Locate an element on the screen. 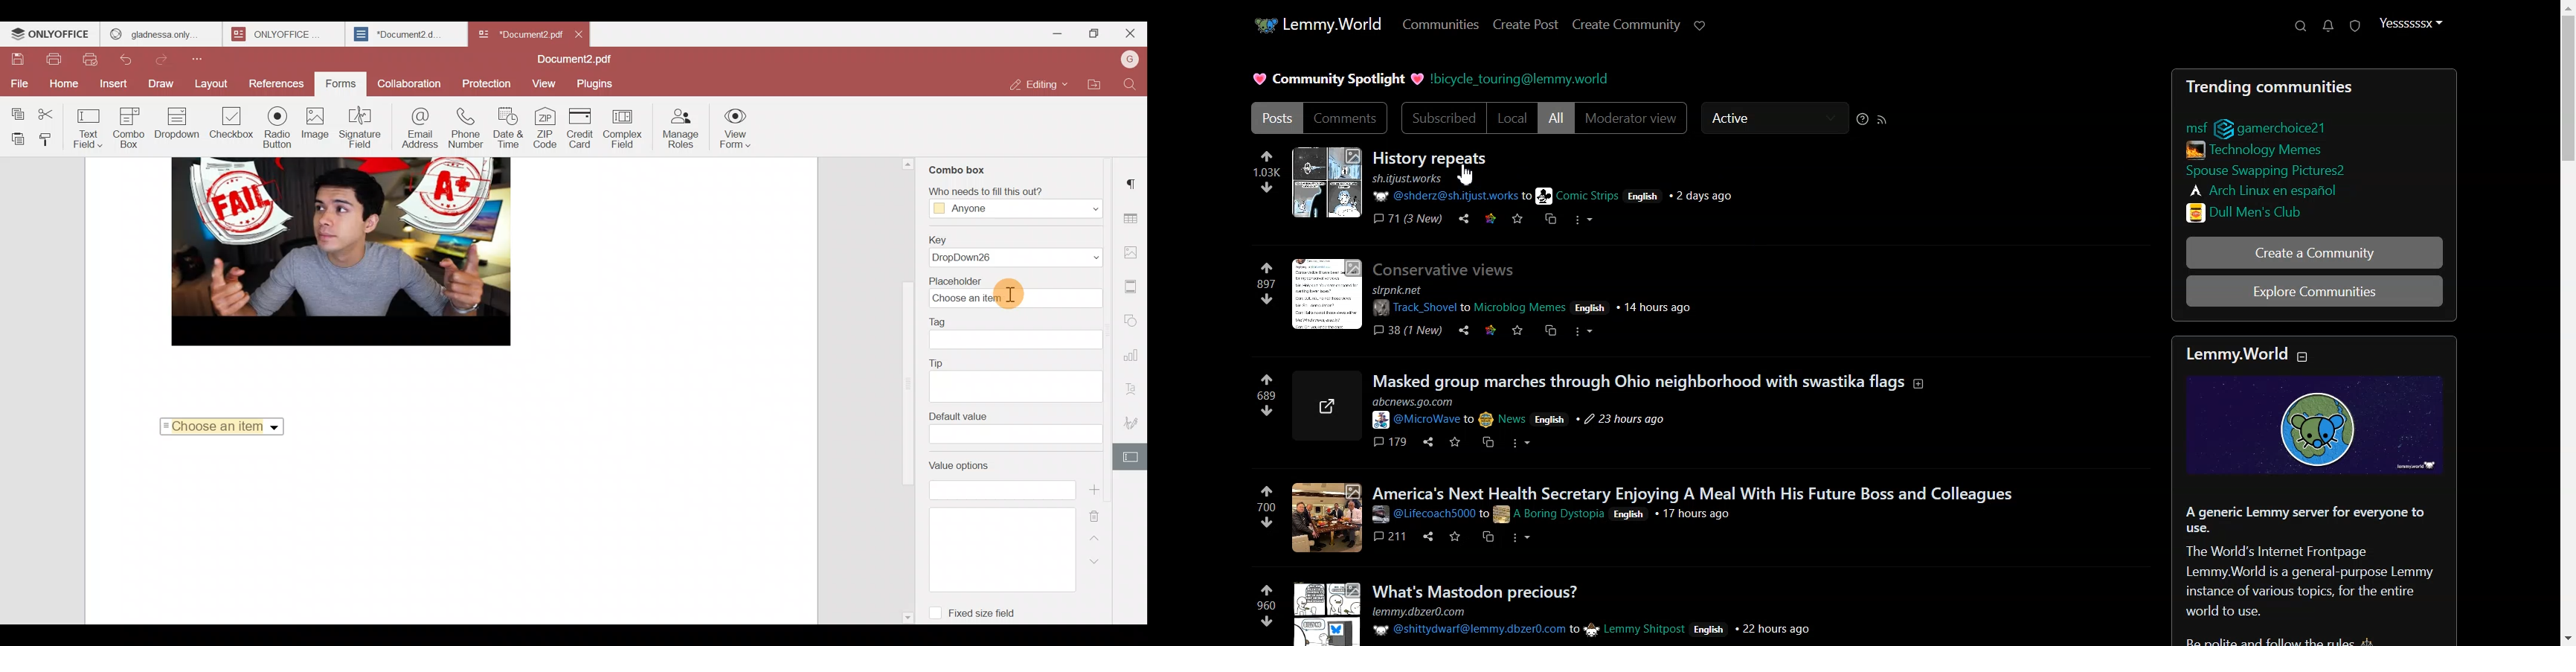  | A generic Lemmy server for everyone touse.The World's Internet FrontpageLemmy.World is a general-purpose Lemmyinstance of various topics, for the entire world to use. is located at coordinates (2310, 558).